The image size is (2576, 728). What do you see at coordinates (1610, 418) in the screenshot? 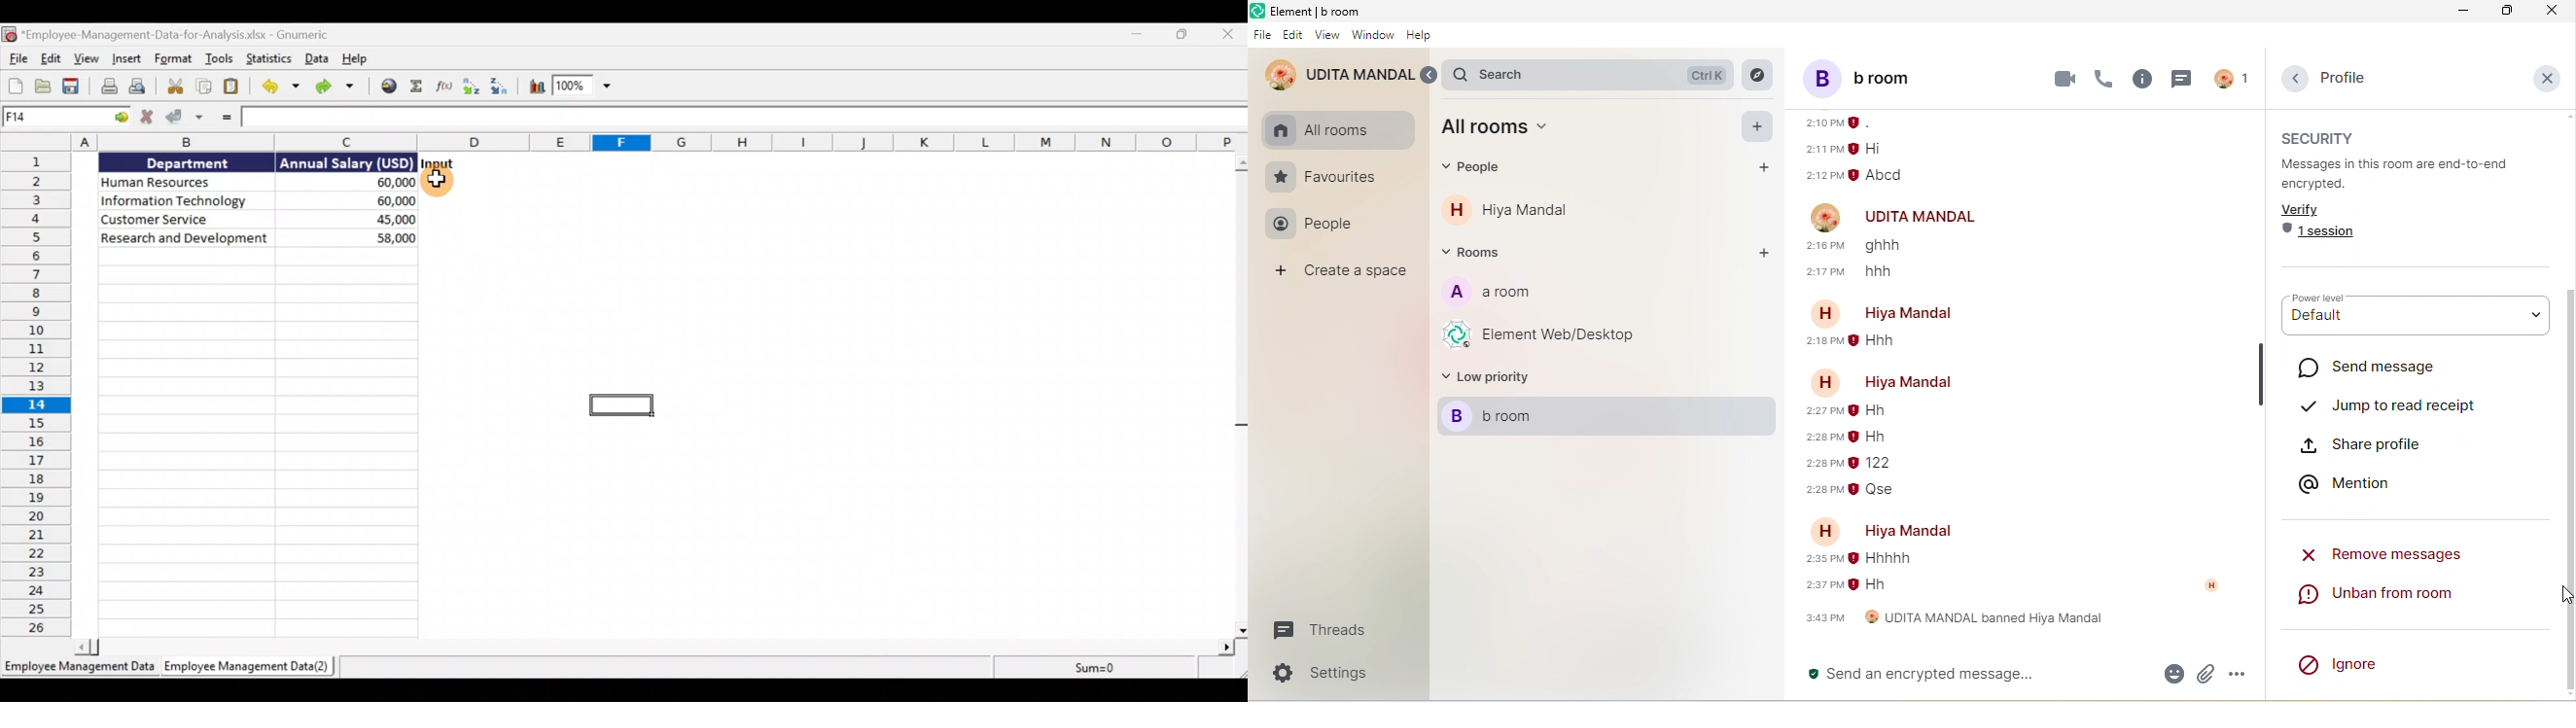
I see `b room` at bounding box center [1610, 418].